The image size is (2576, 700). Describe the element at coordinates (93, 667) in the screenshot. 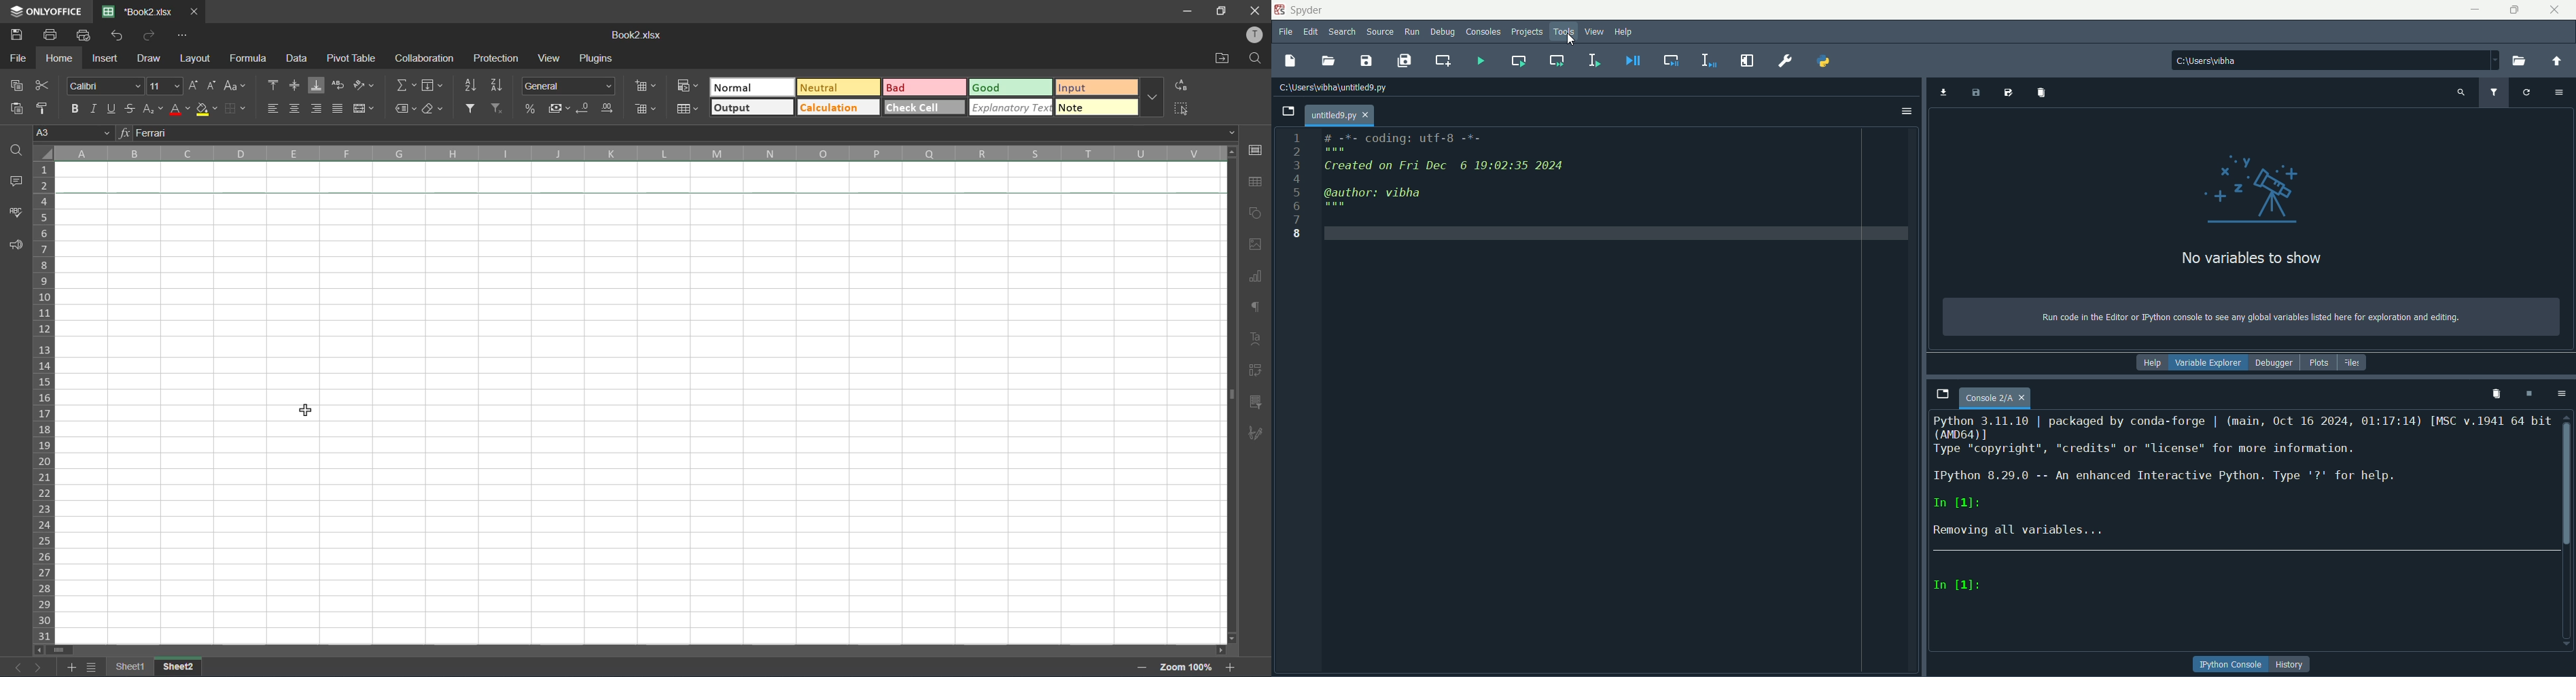

I see `sheet list` at that location.